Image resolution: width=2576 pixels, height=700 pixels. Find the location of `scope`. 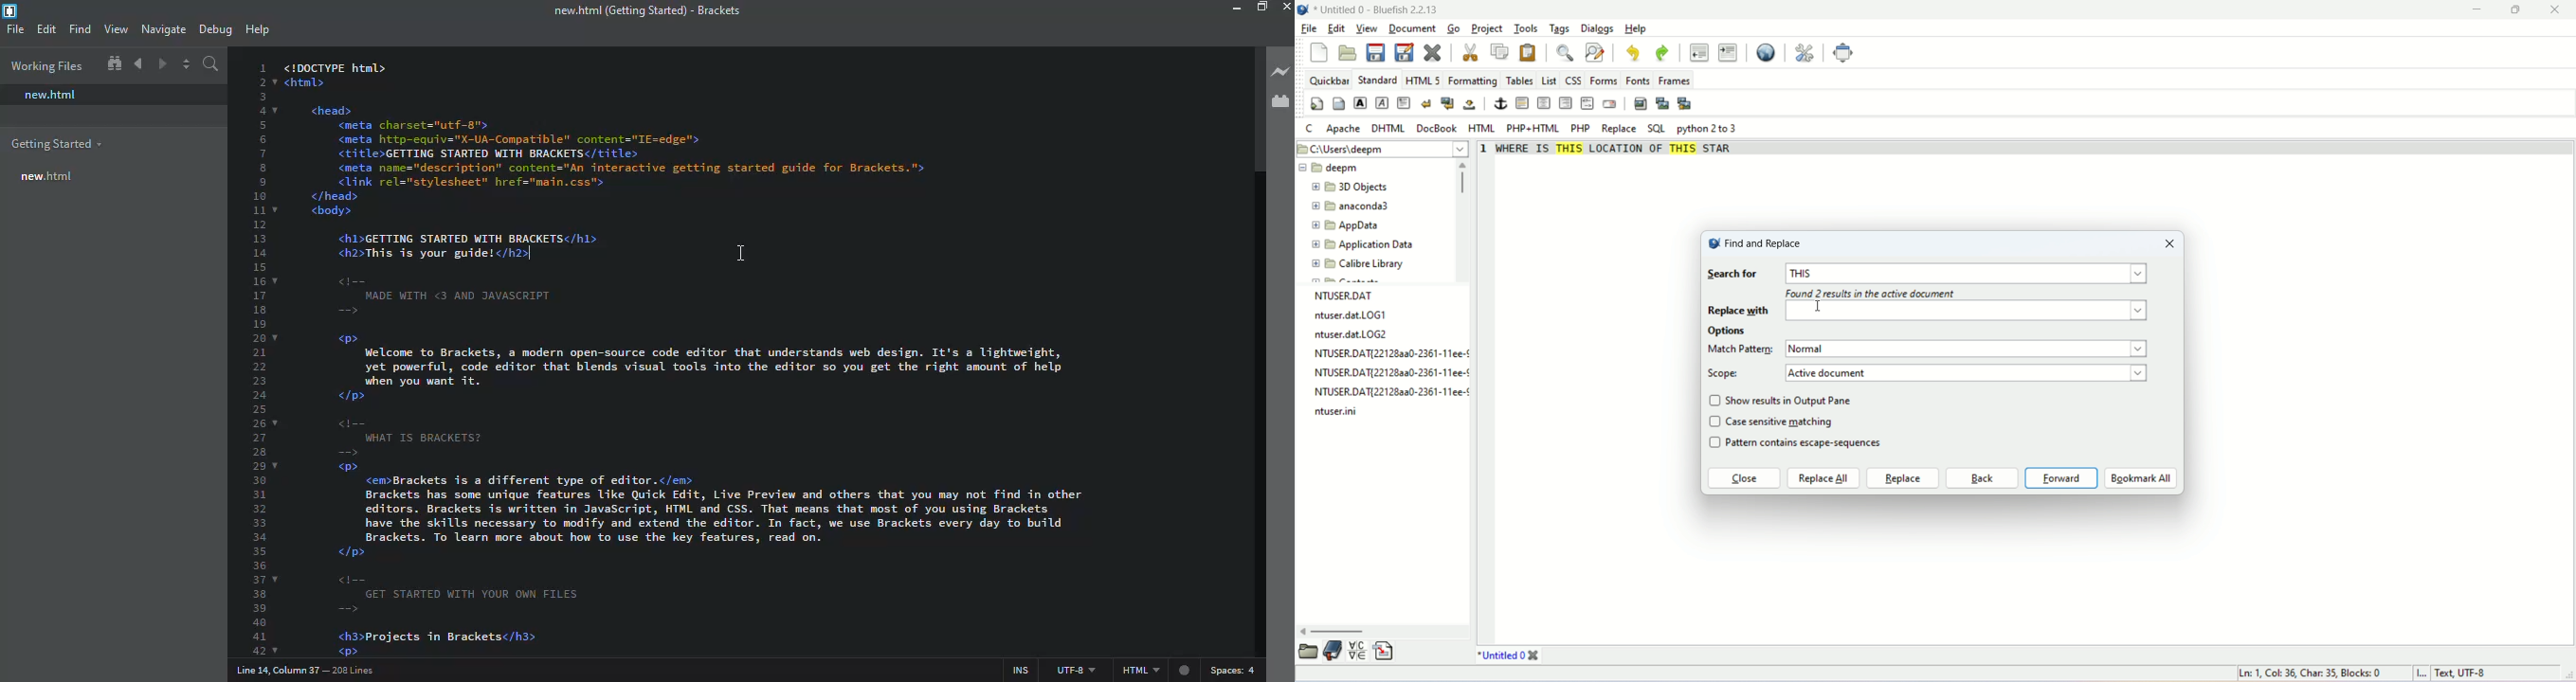

scope is located at coordinates (1726, 374).